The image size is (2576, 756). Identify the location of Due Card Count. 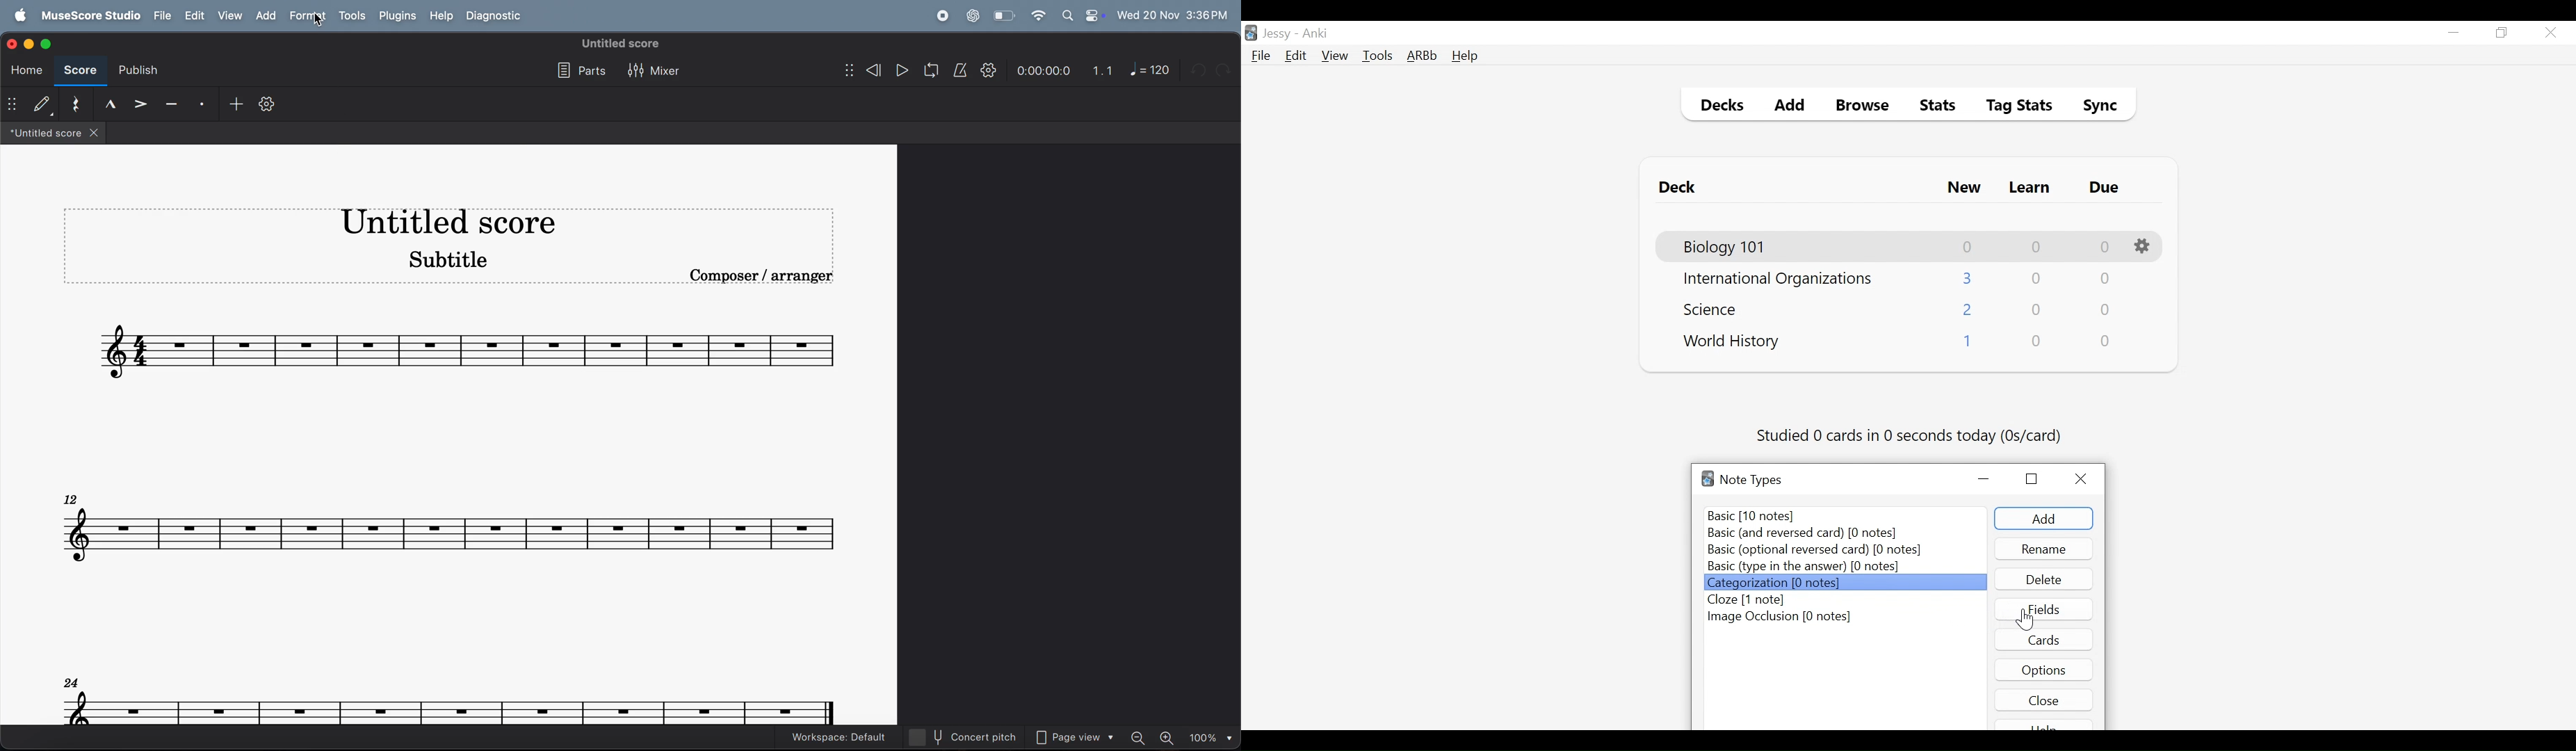
(2106, 311).